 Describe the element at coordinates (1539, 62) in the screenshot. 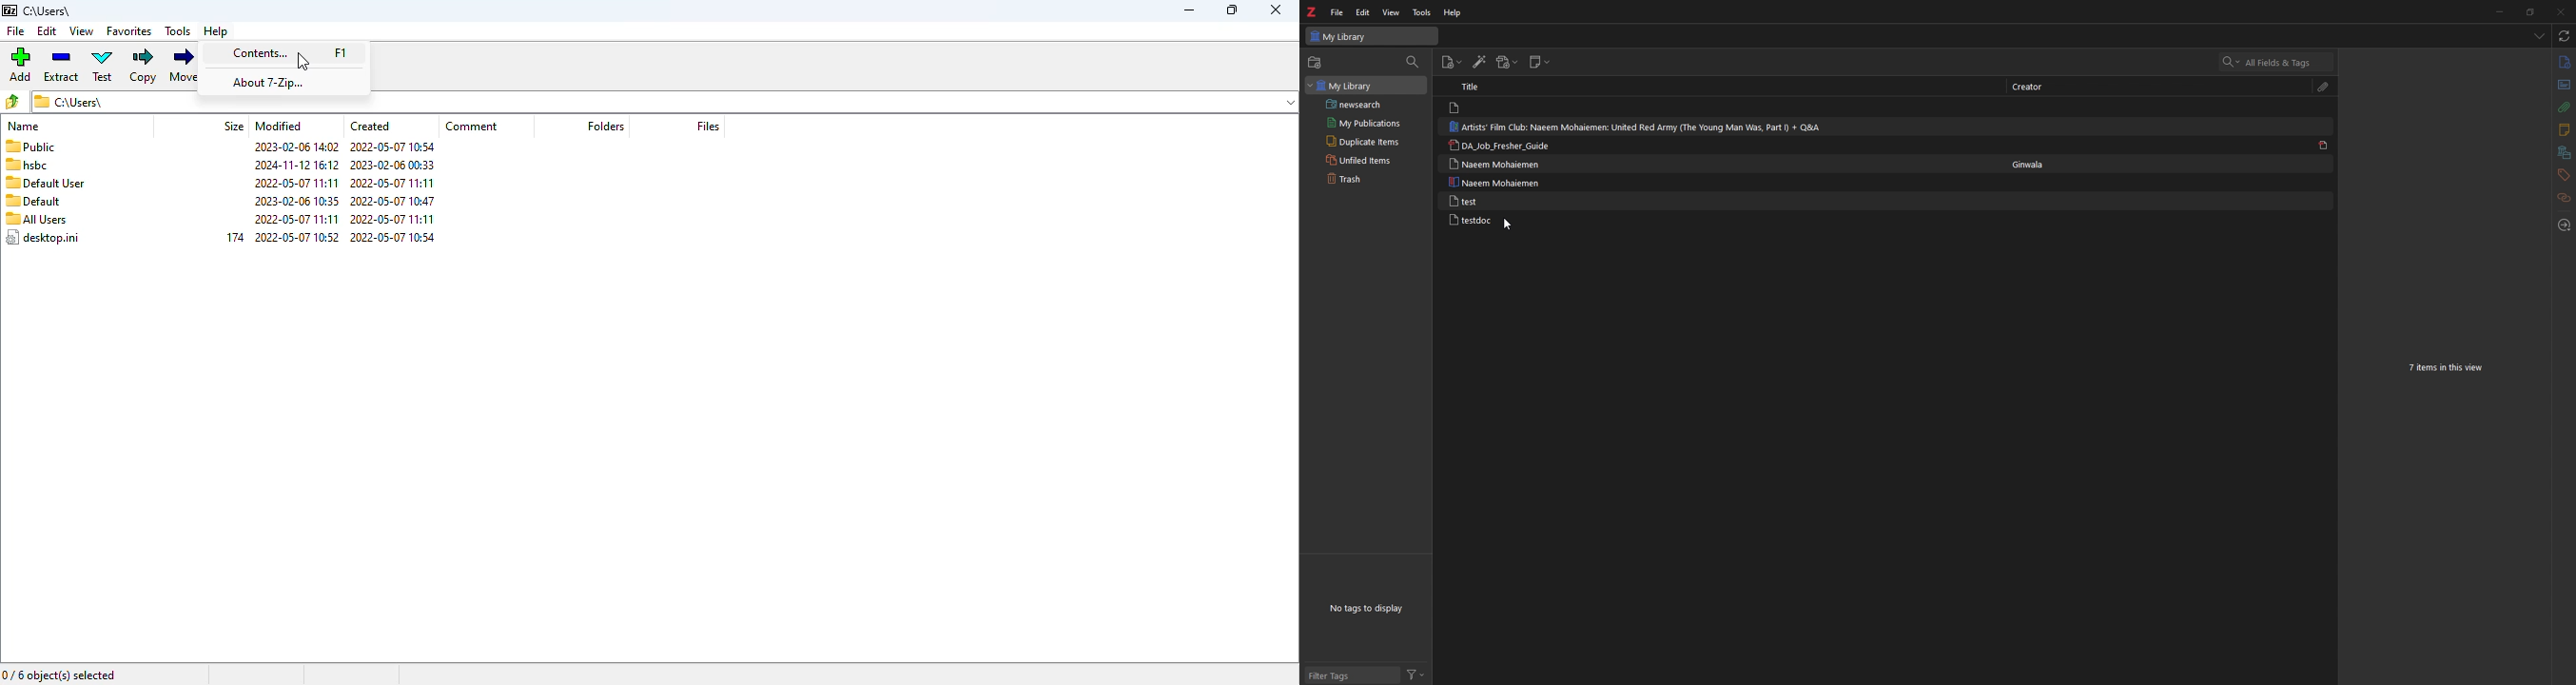

I see `new note` at that location.